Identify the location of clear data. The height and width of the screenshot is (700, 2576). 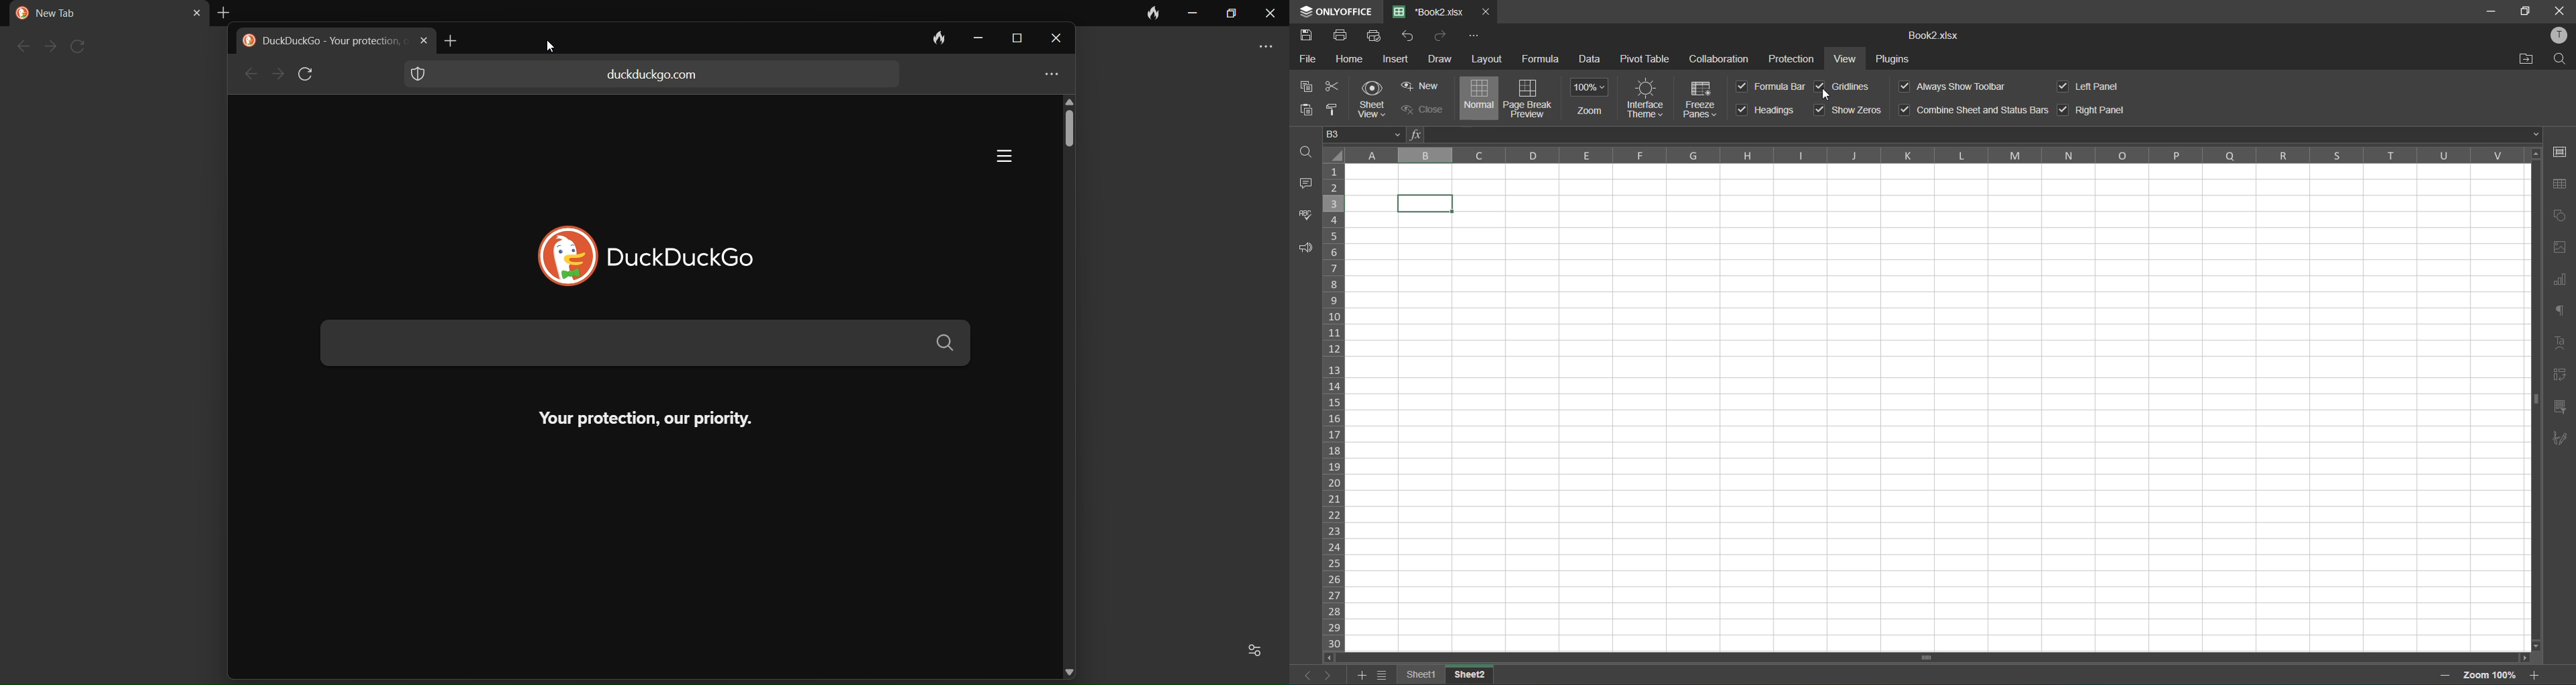
(1155, 13).